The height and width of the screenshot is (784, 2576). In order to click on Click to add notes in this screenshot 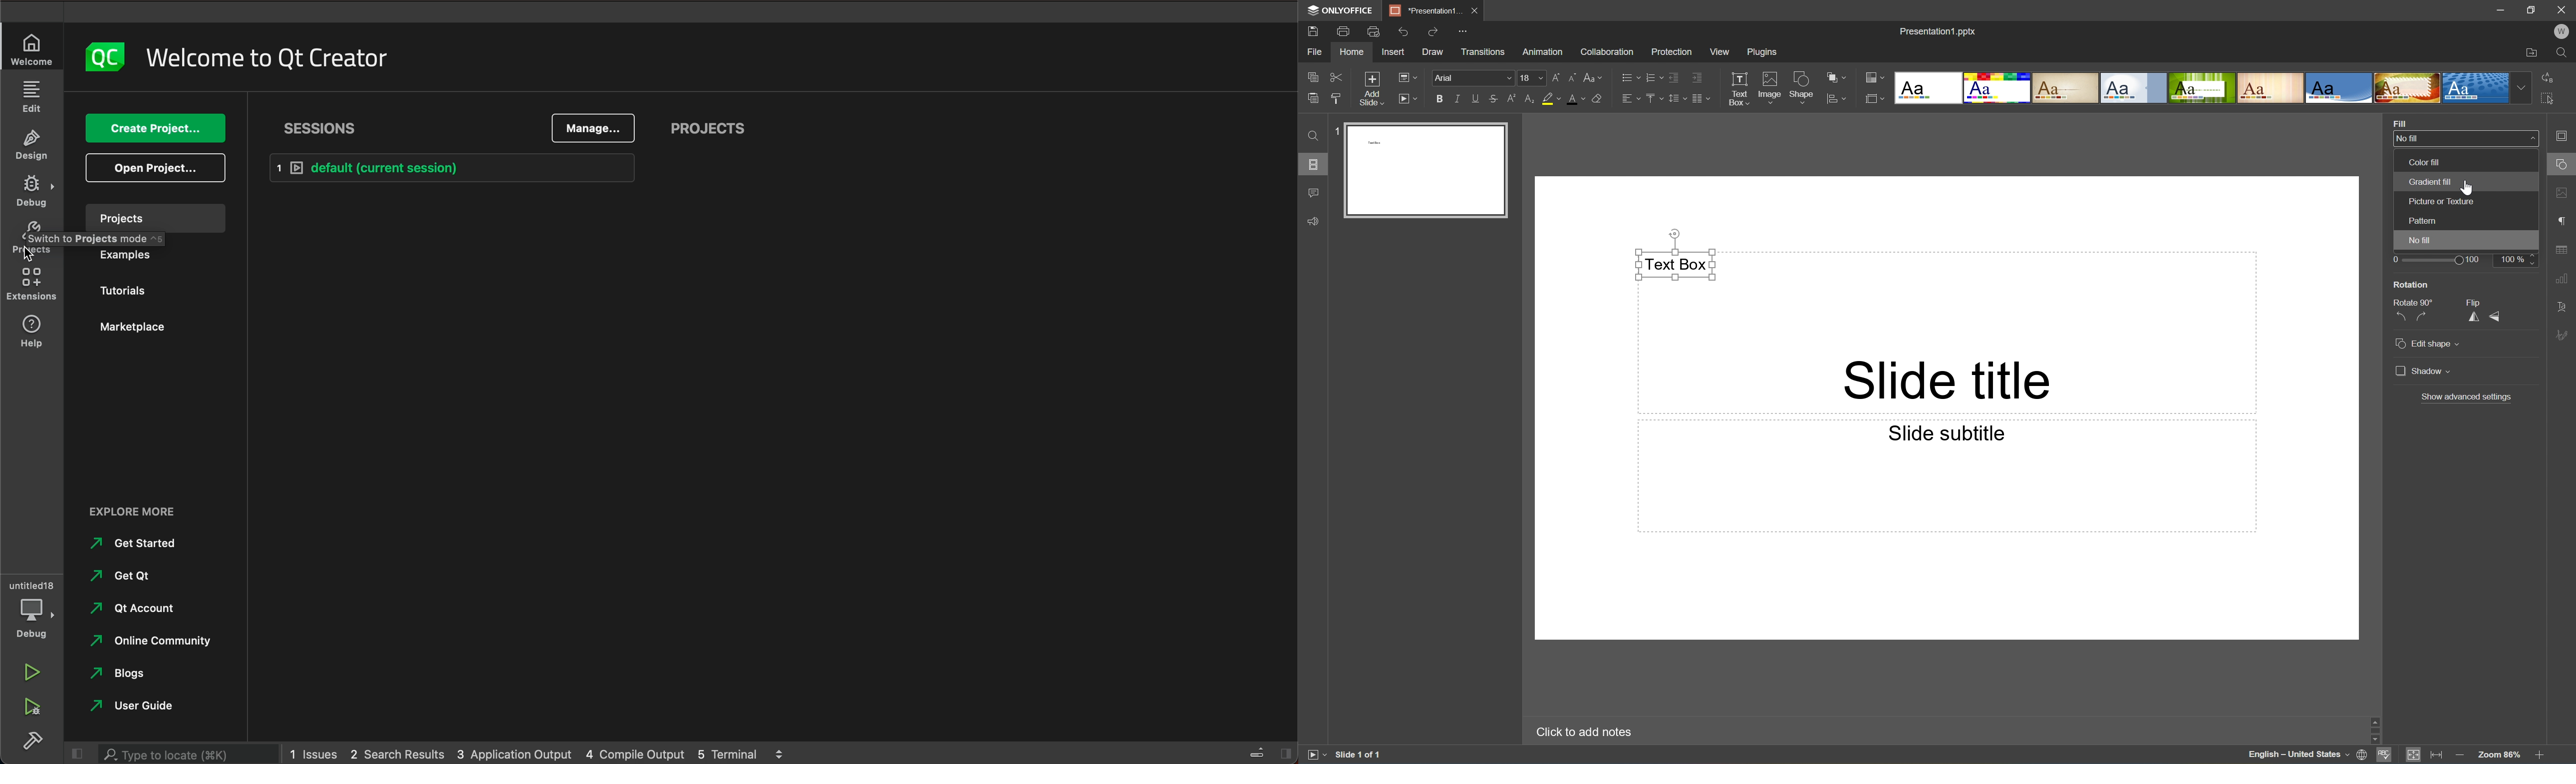, I will do `click(1583, 734)`.